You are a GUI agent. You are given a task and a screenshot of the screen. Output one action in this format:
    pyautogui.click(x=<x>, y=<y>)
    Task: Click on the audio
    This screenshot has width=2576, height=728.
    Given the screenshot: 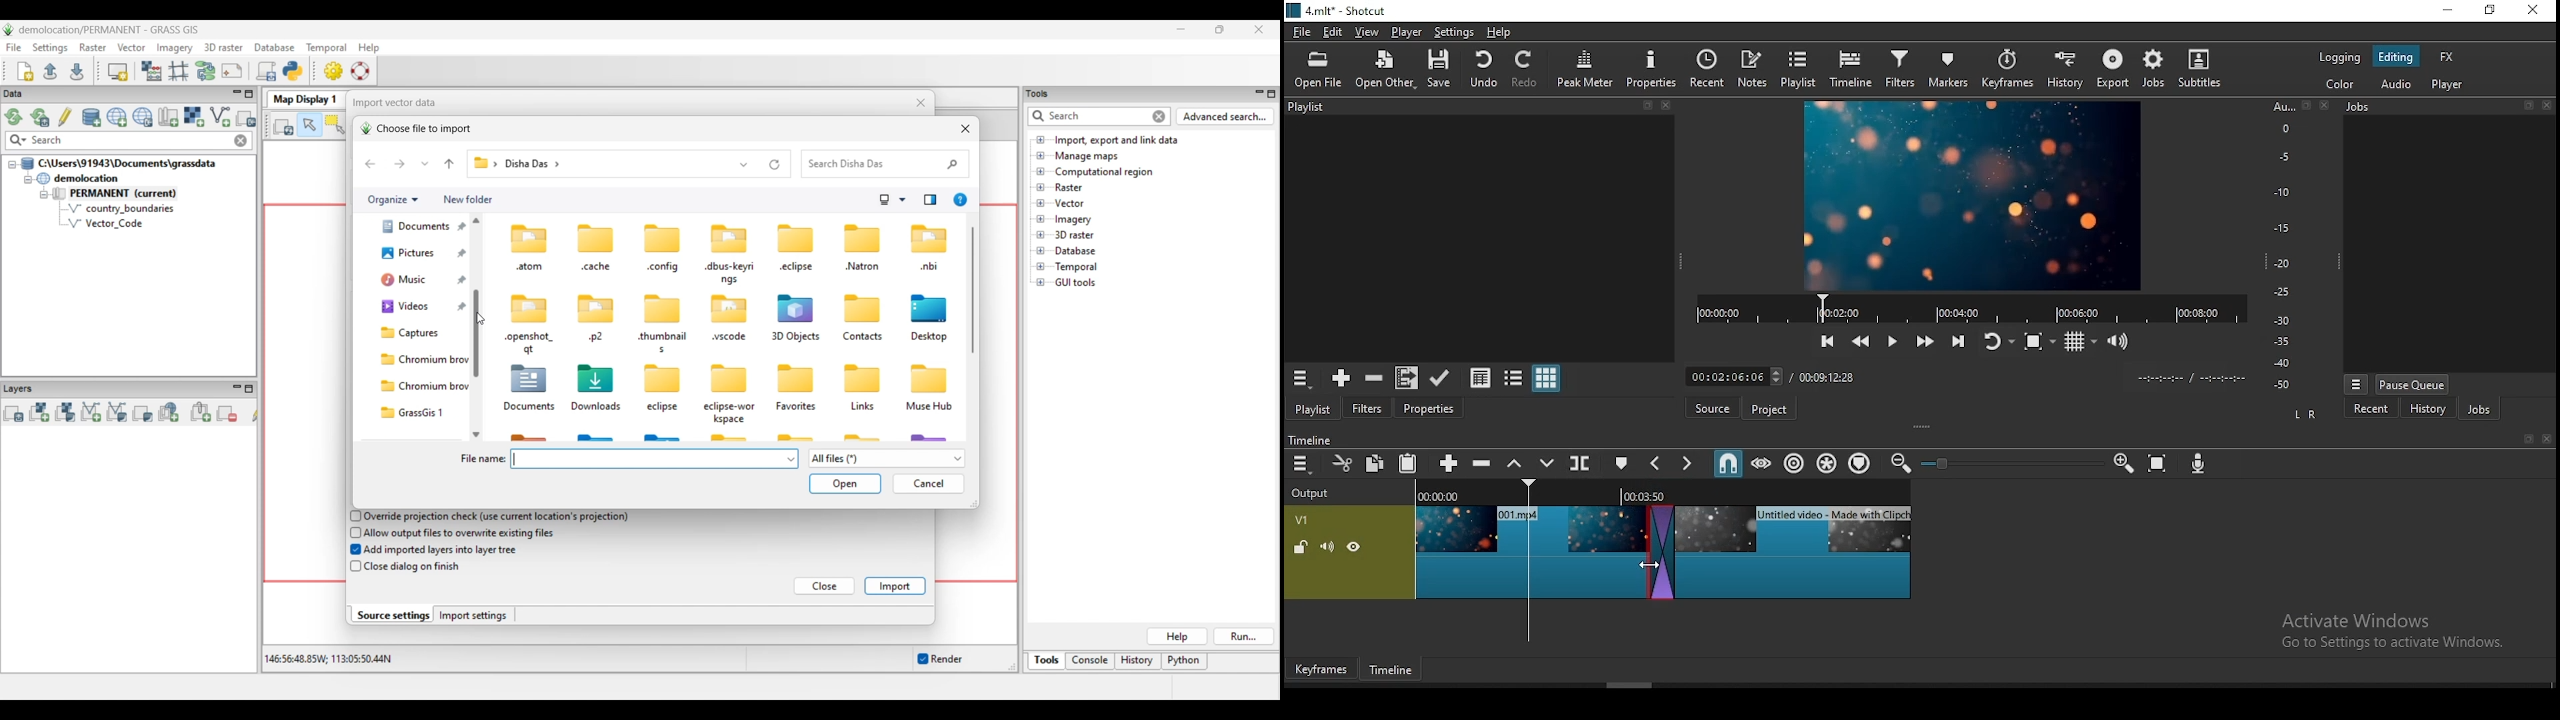 What is the action you would take?
    pyautogui.click(x=2400, y=84)
    